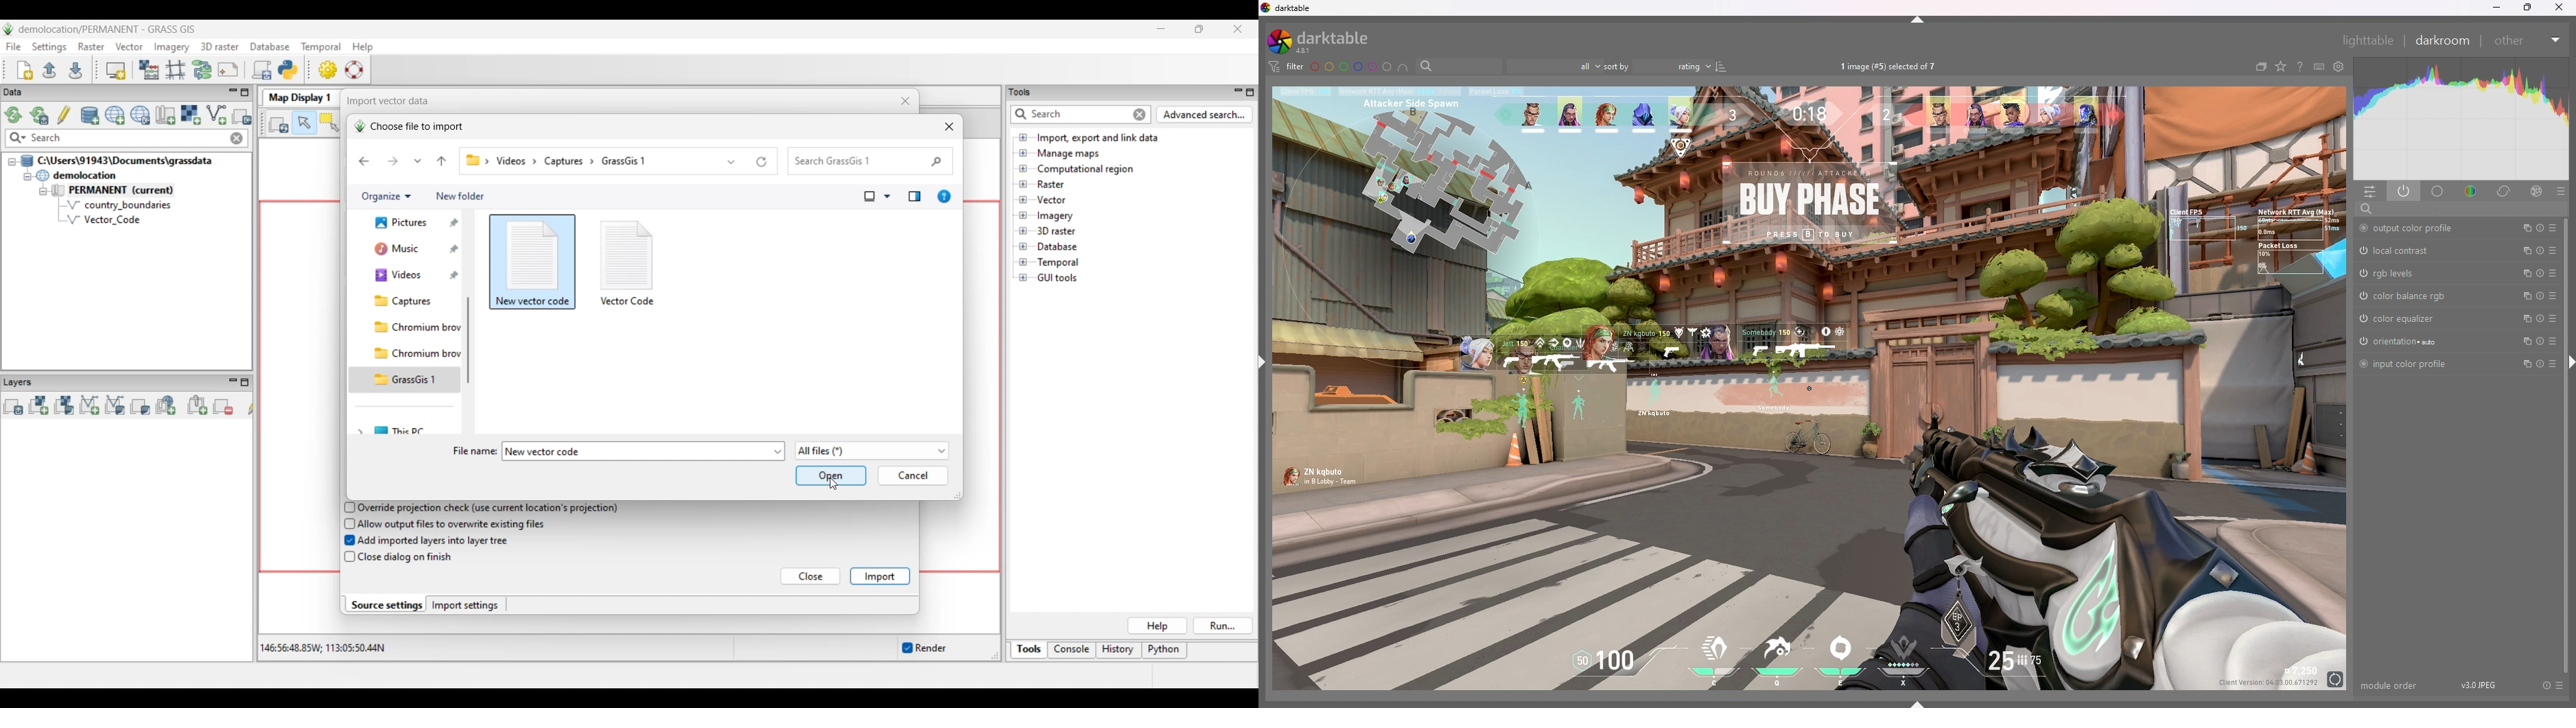 The image size is (2576, 728). I want to click on base, so click(2439, 191).